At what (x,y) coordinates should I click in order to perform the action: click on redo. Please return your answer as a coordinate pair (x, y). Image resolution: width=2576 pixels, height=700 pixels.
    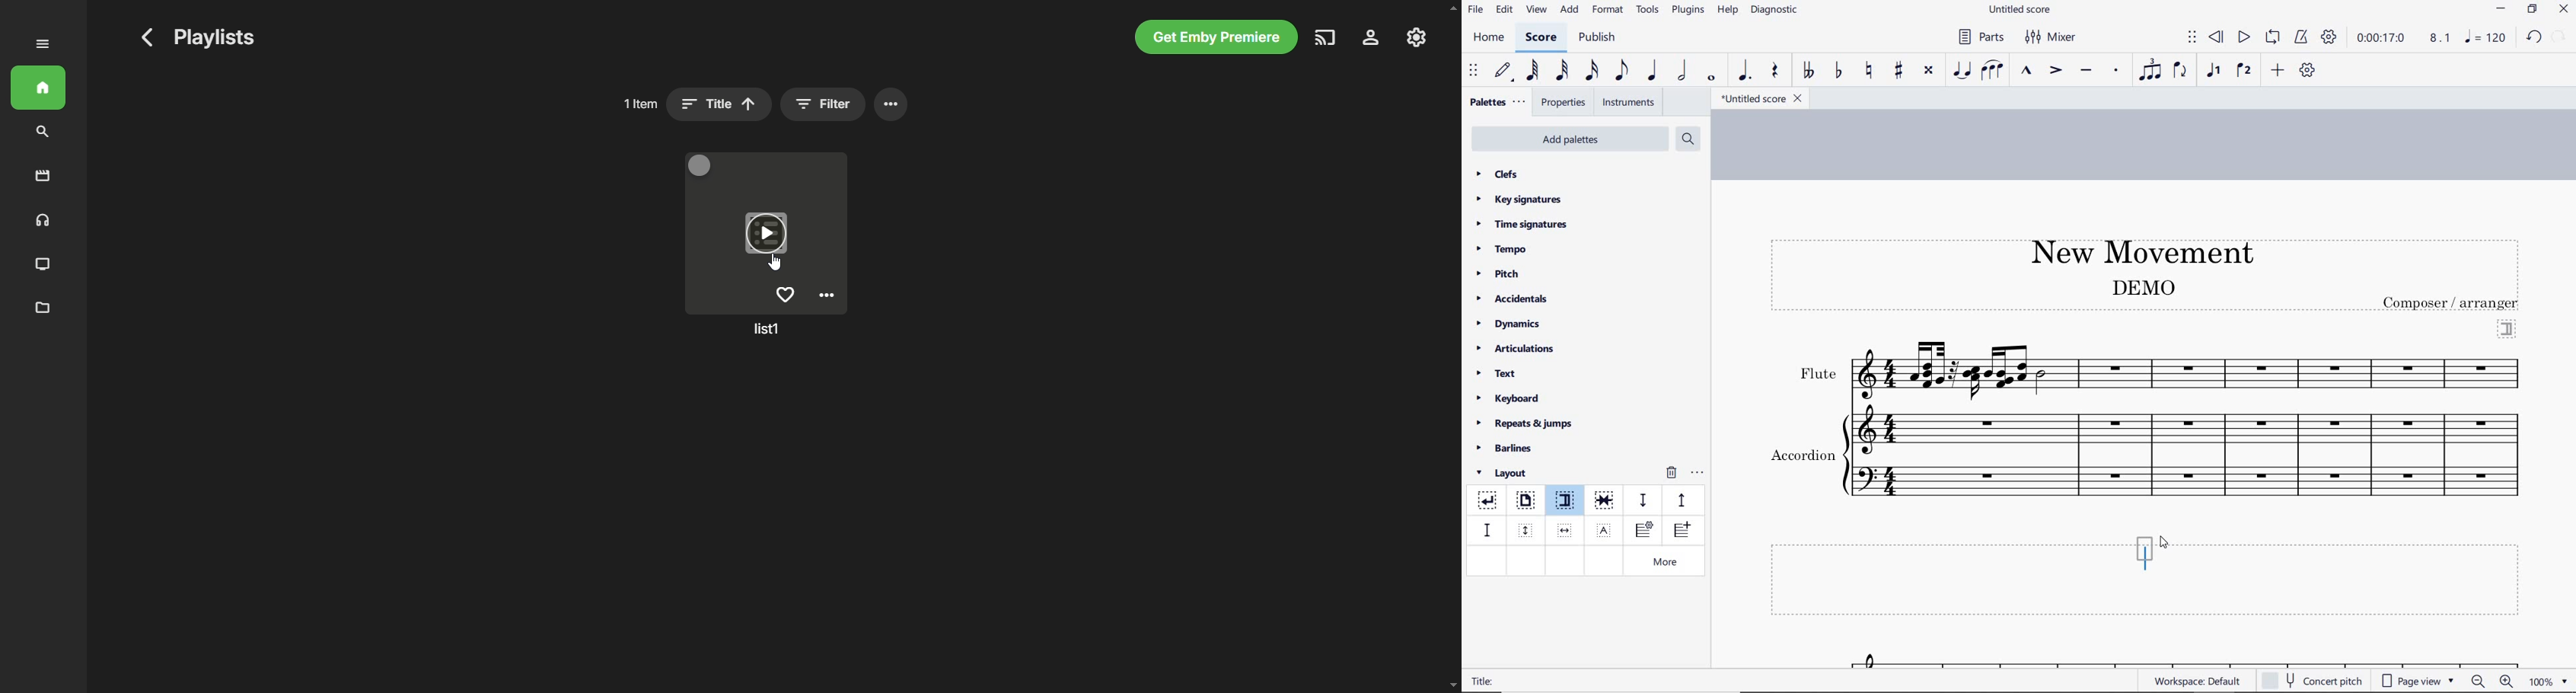
    Looking at the image, I should click on (2560, 36).